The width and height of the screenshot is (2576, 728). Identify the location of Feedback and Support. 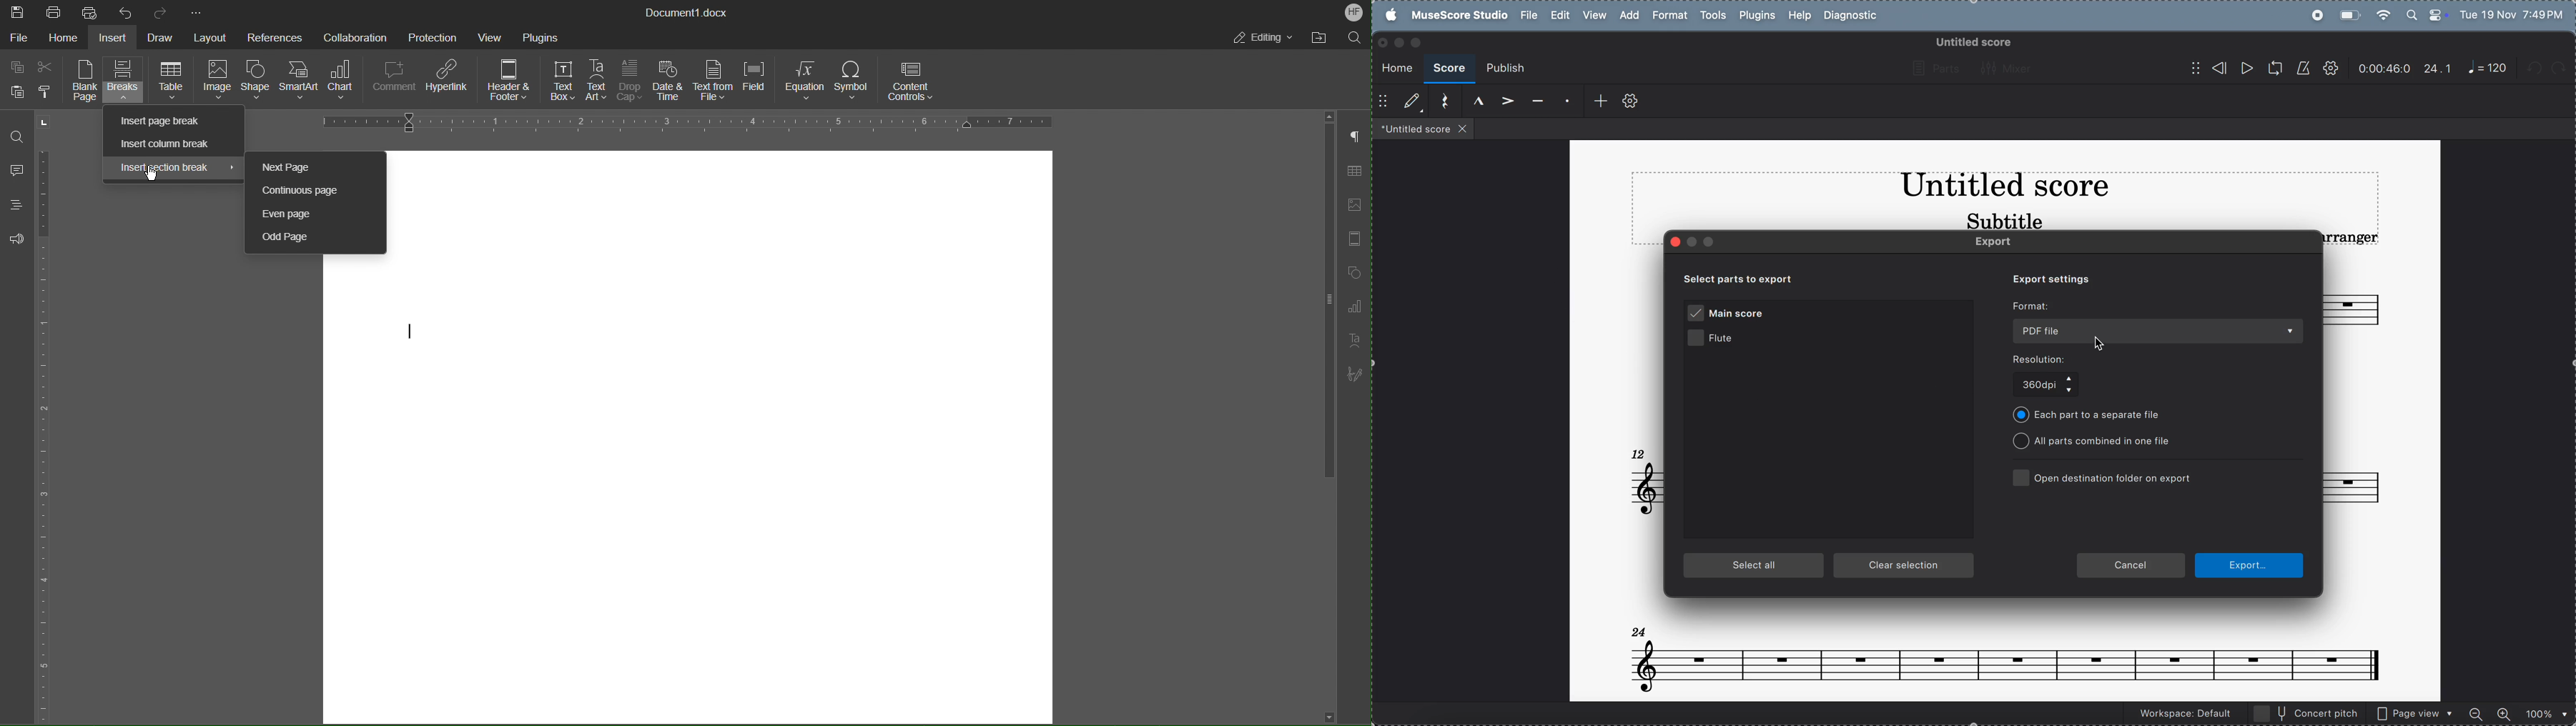
(14, 237).